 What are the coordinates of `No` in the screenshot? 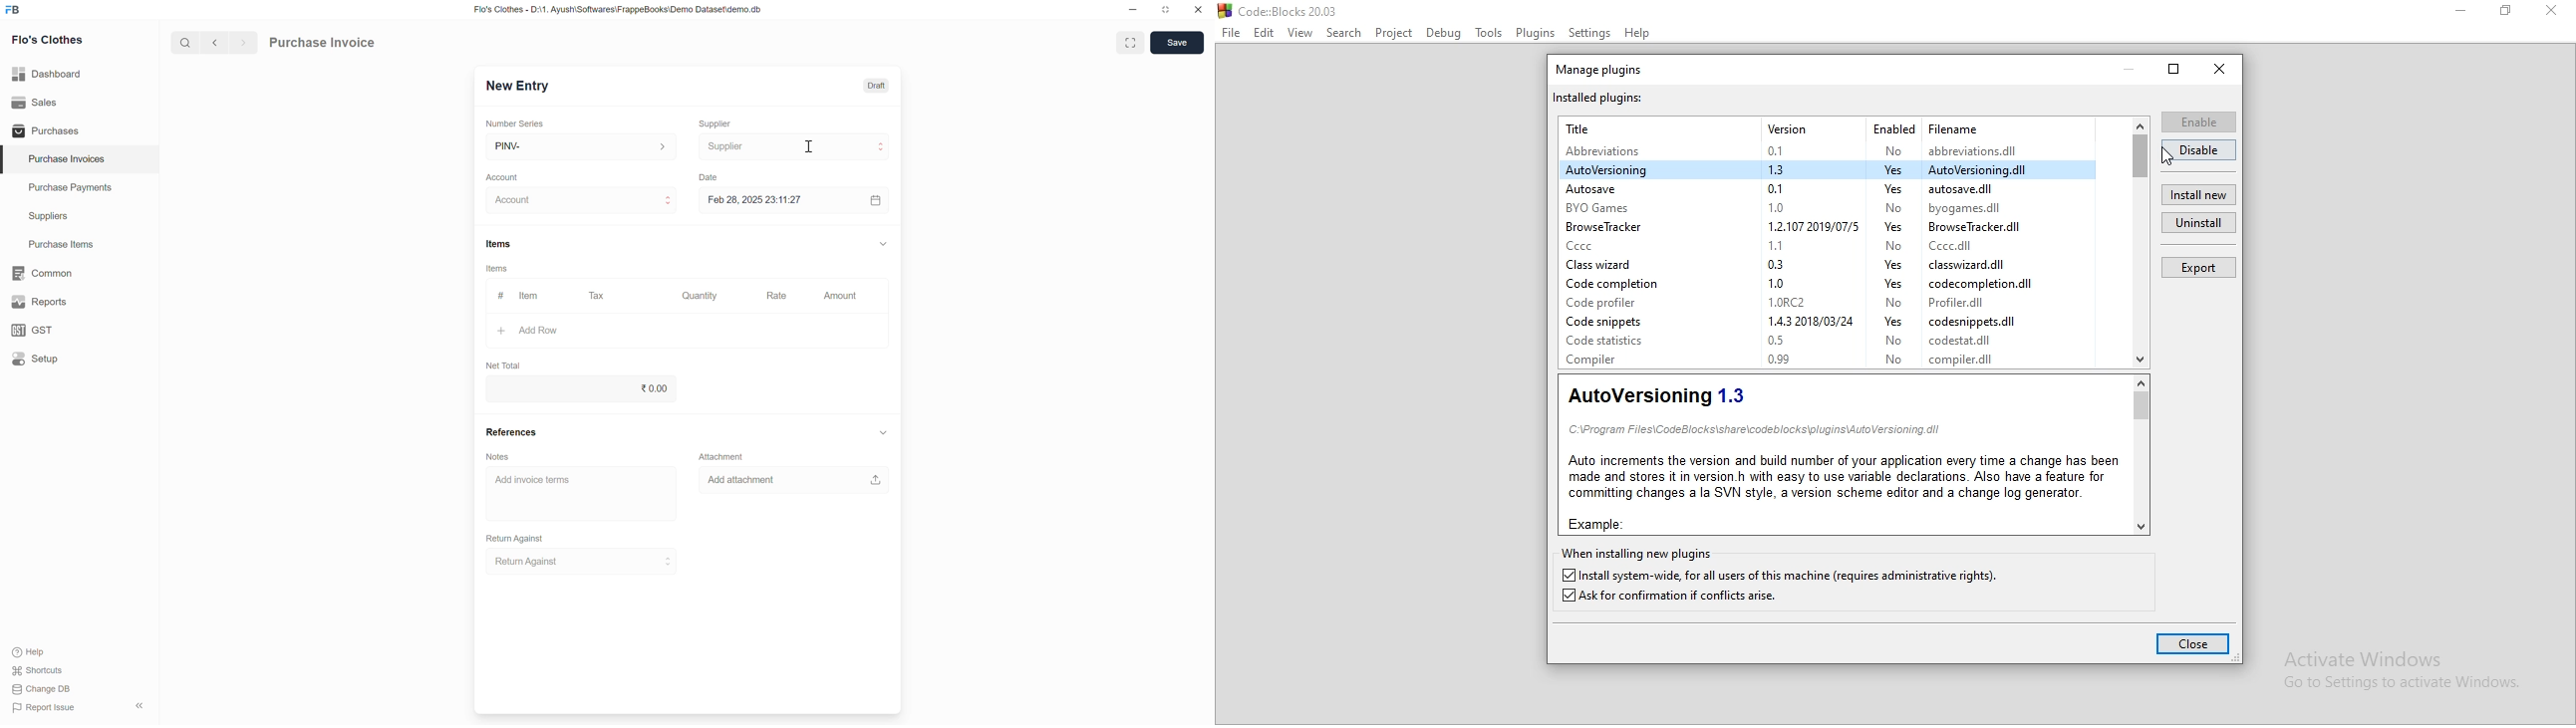 It's located at (1894, 304).